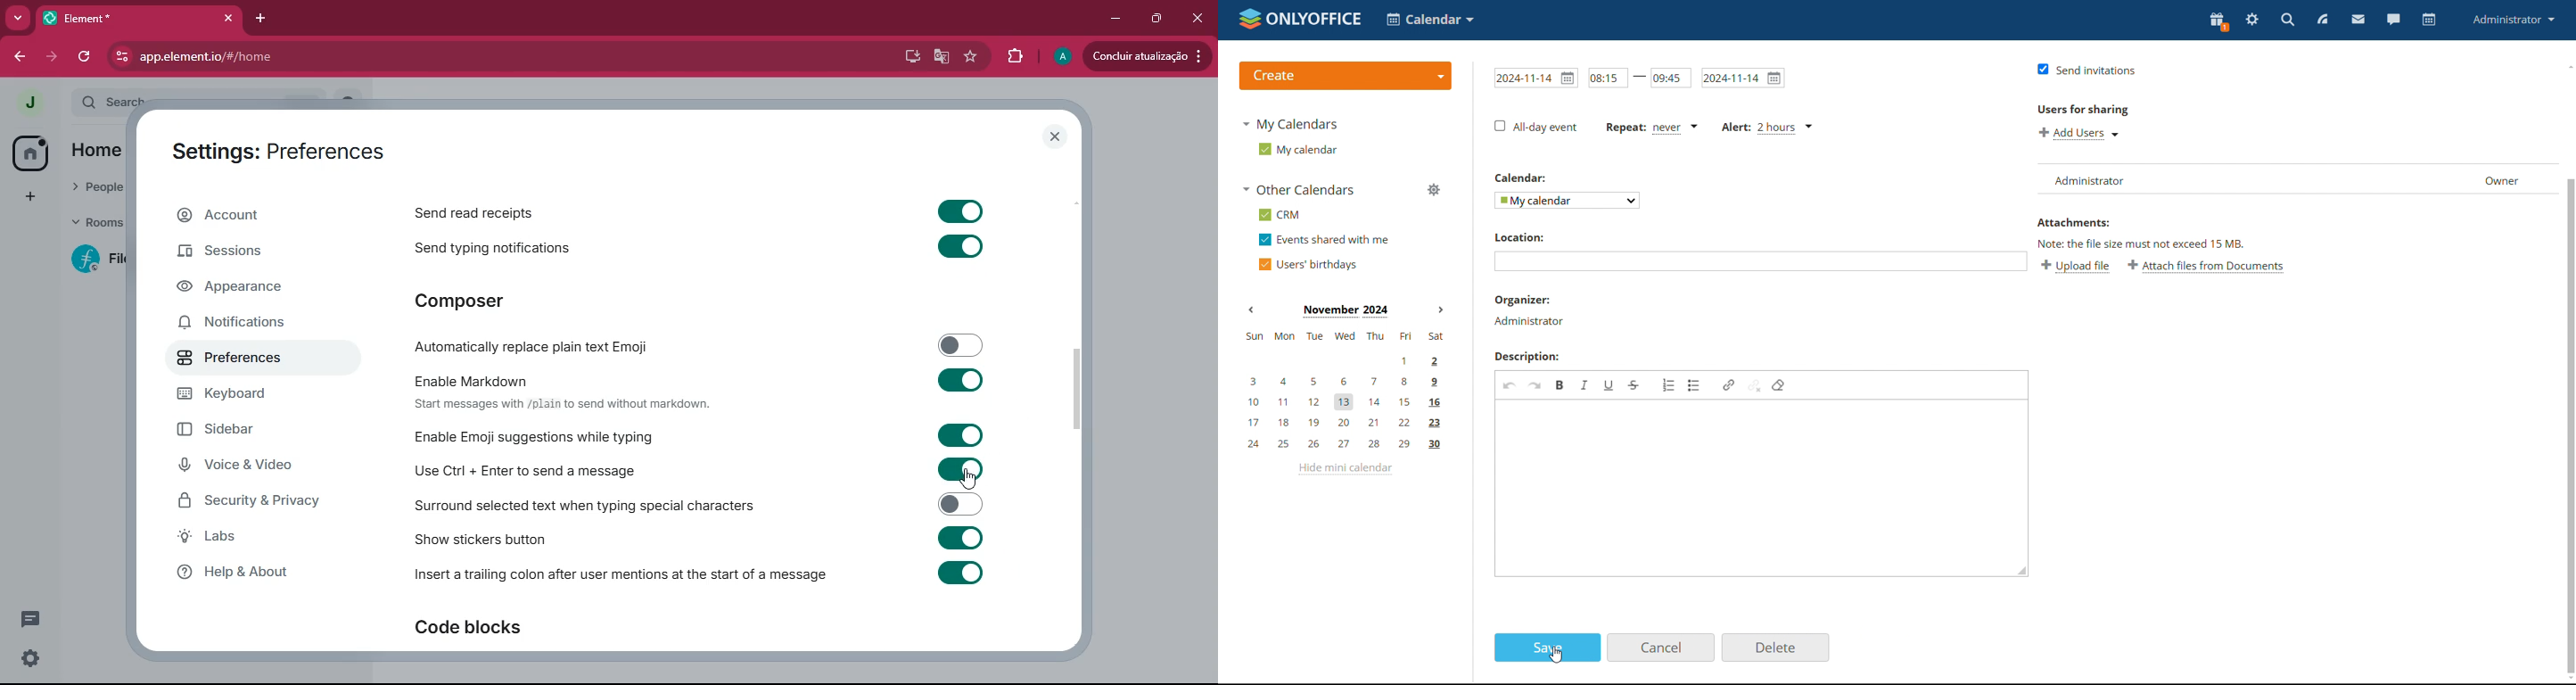 This screenshot has width=2576, height=700. What do you see at coordinates (138, 21) in the screenshot?
I see `*Element` at bounding box center [138, 21].